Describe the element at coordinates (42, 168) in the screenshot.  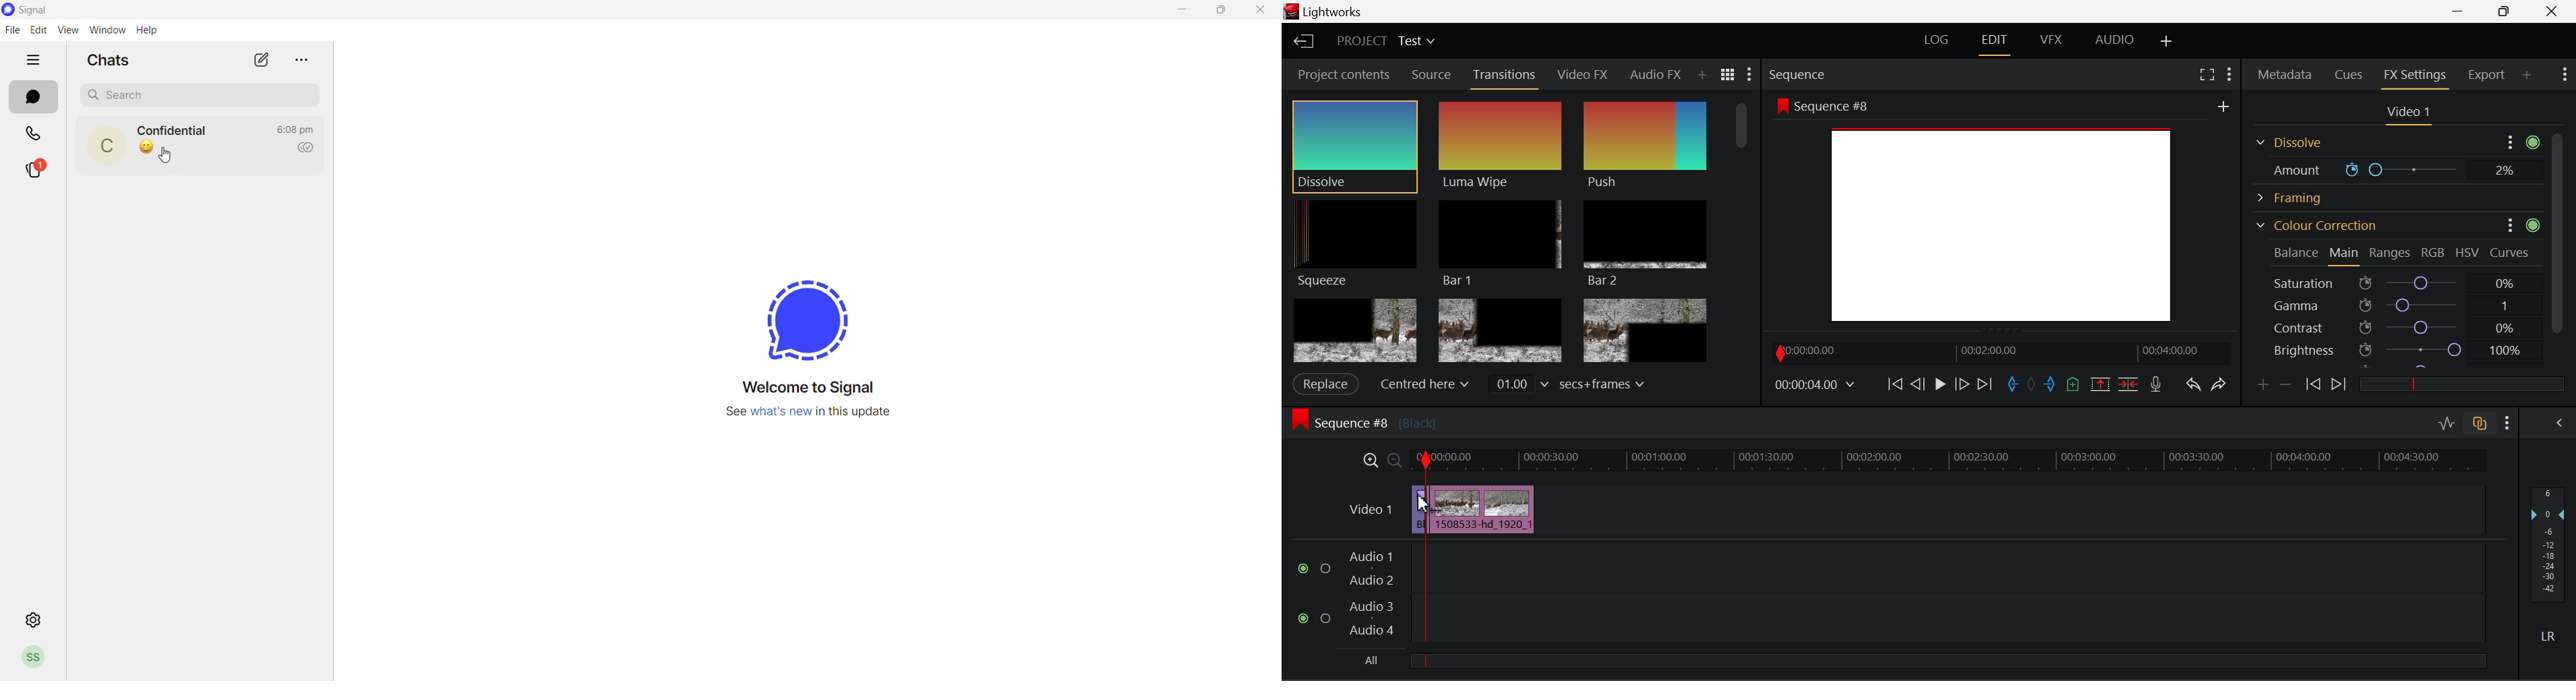
I see `stories` at that location.